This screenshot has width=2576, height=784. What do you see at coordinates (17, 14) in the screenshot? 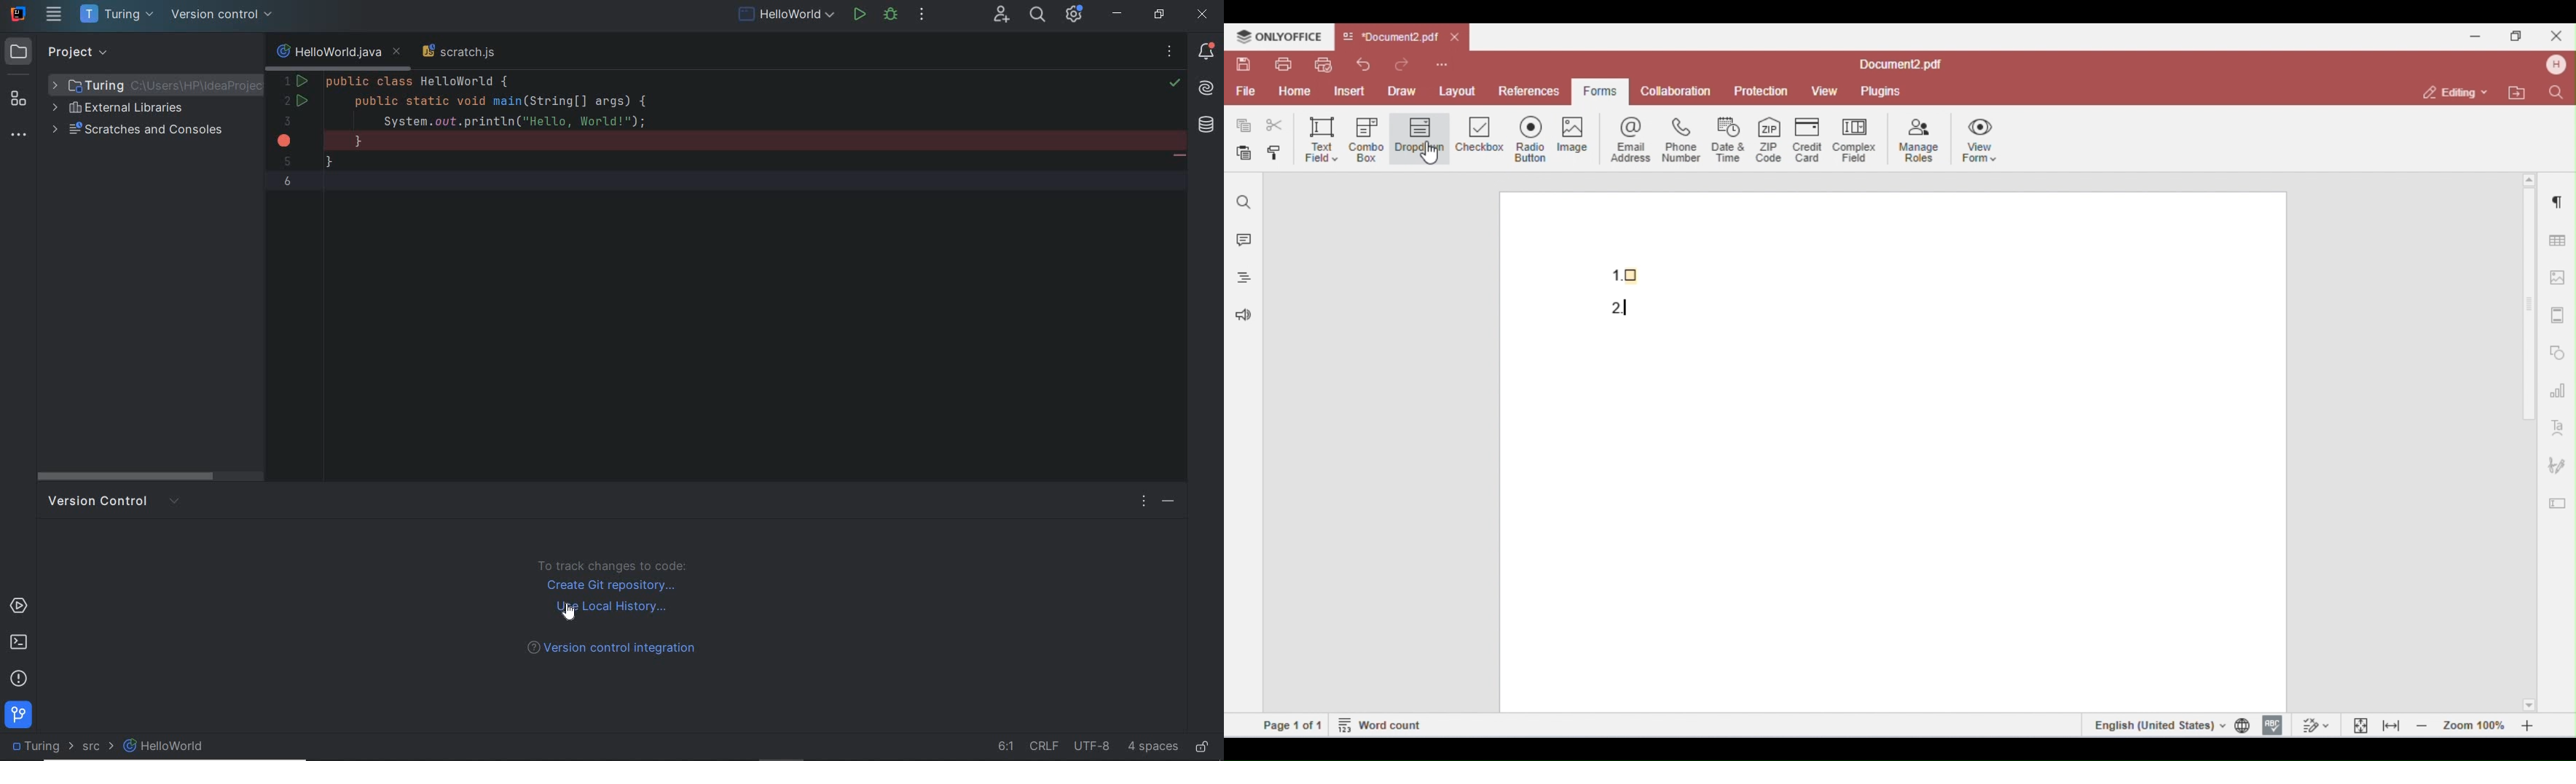
I see `system name` at bounding box center [17, 14].